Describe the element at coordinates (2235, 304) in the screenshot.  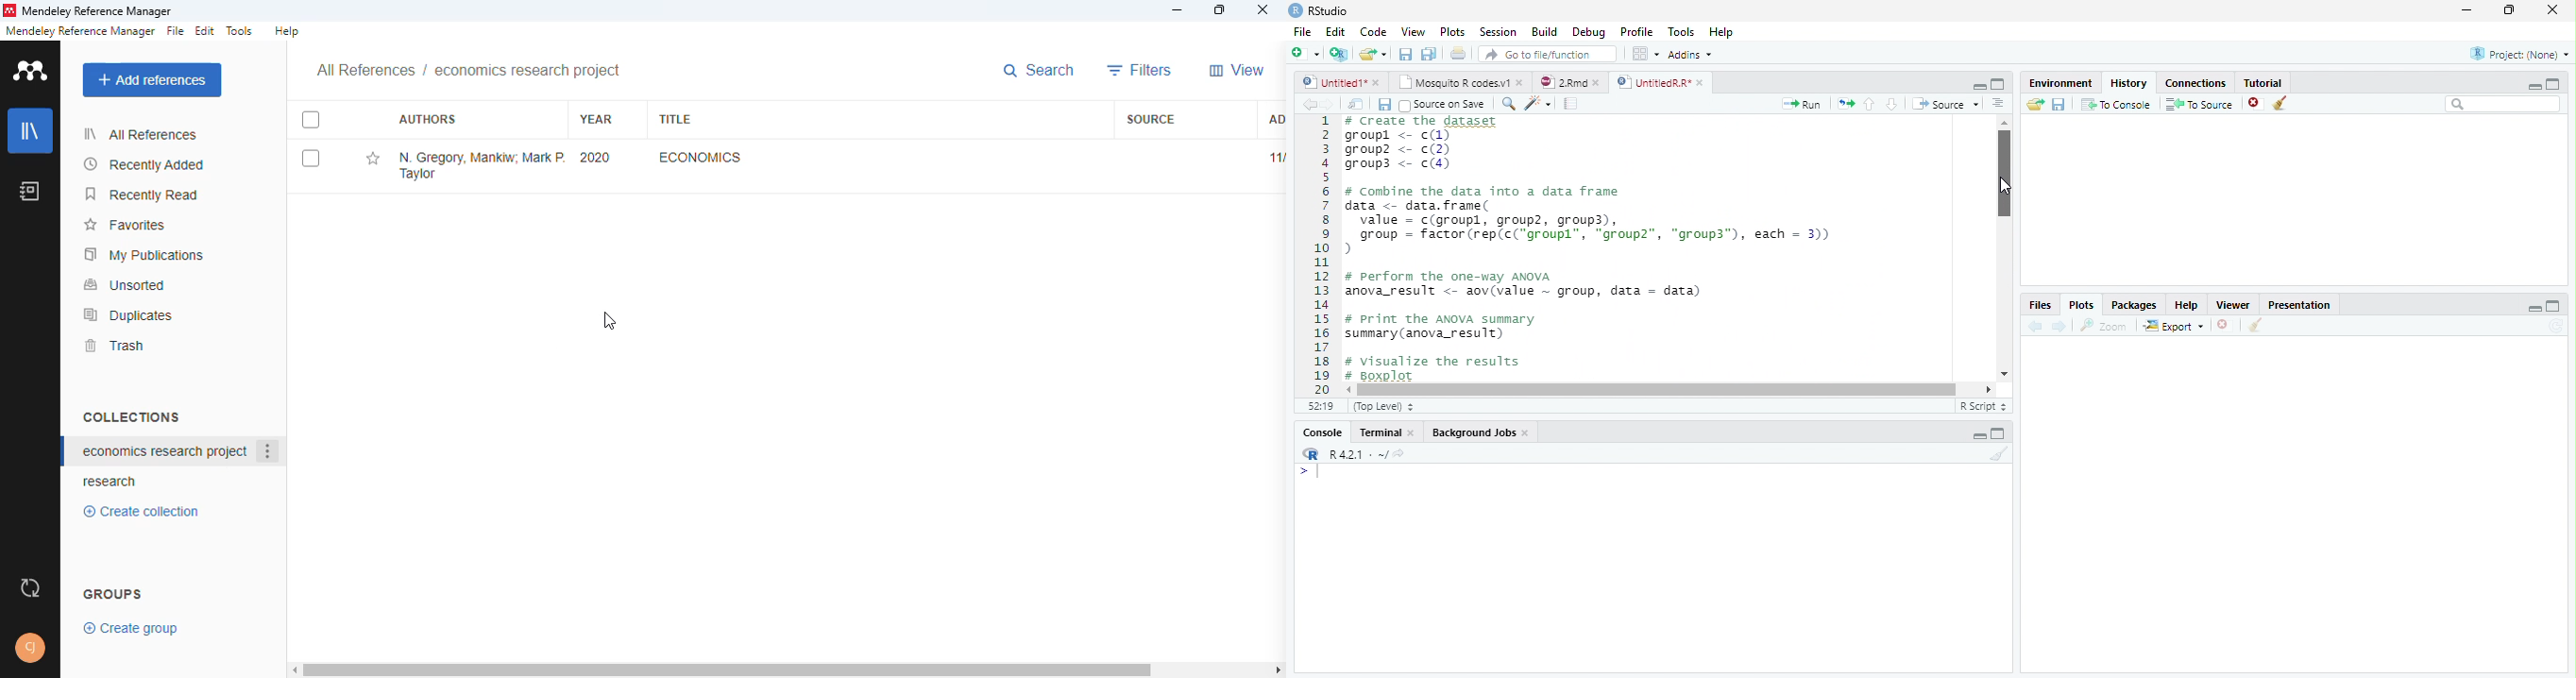
I see `Viewer` at that location.